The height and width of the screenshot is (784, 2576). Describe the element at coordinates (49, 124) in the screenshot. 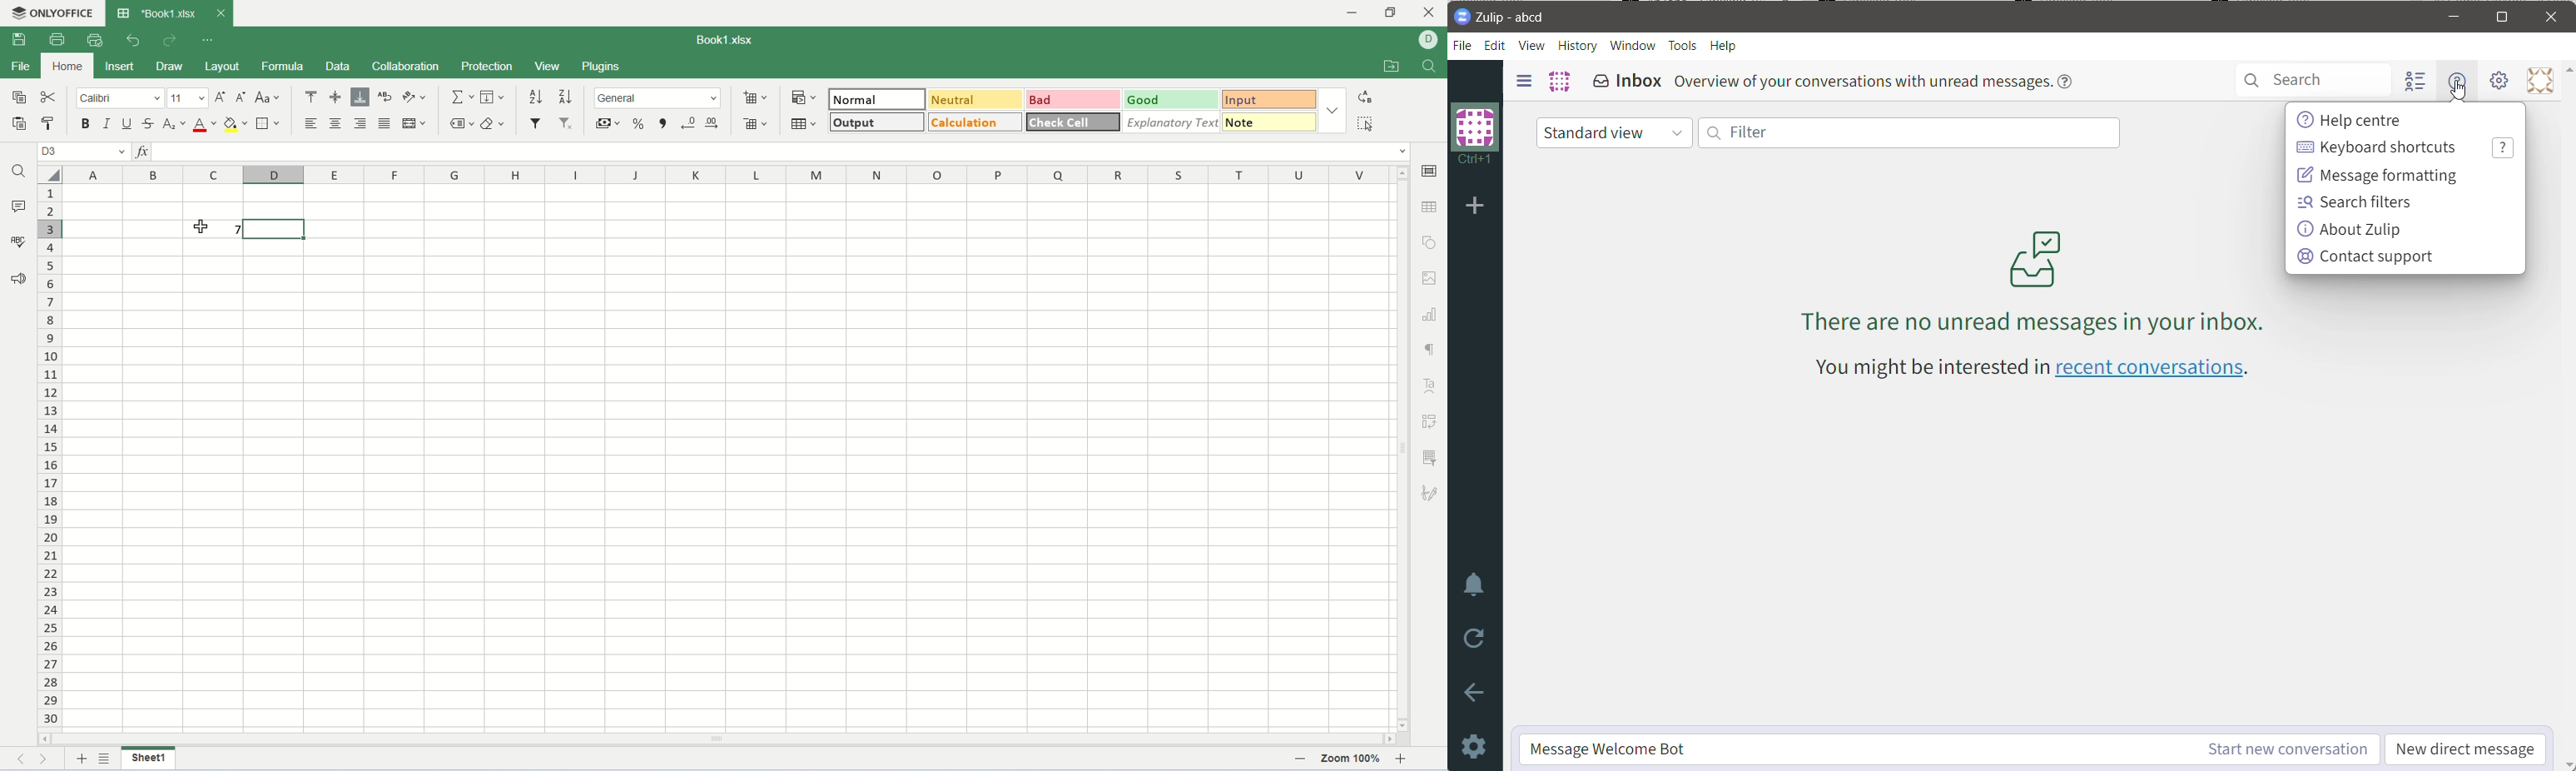

I see `copy style` at that location.